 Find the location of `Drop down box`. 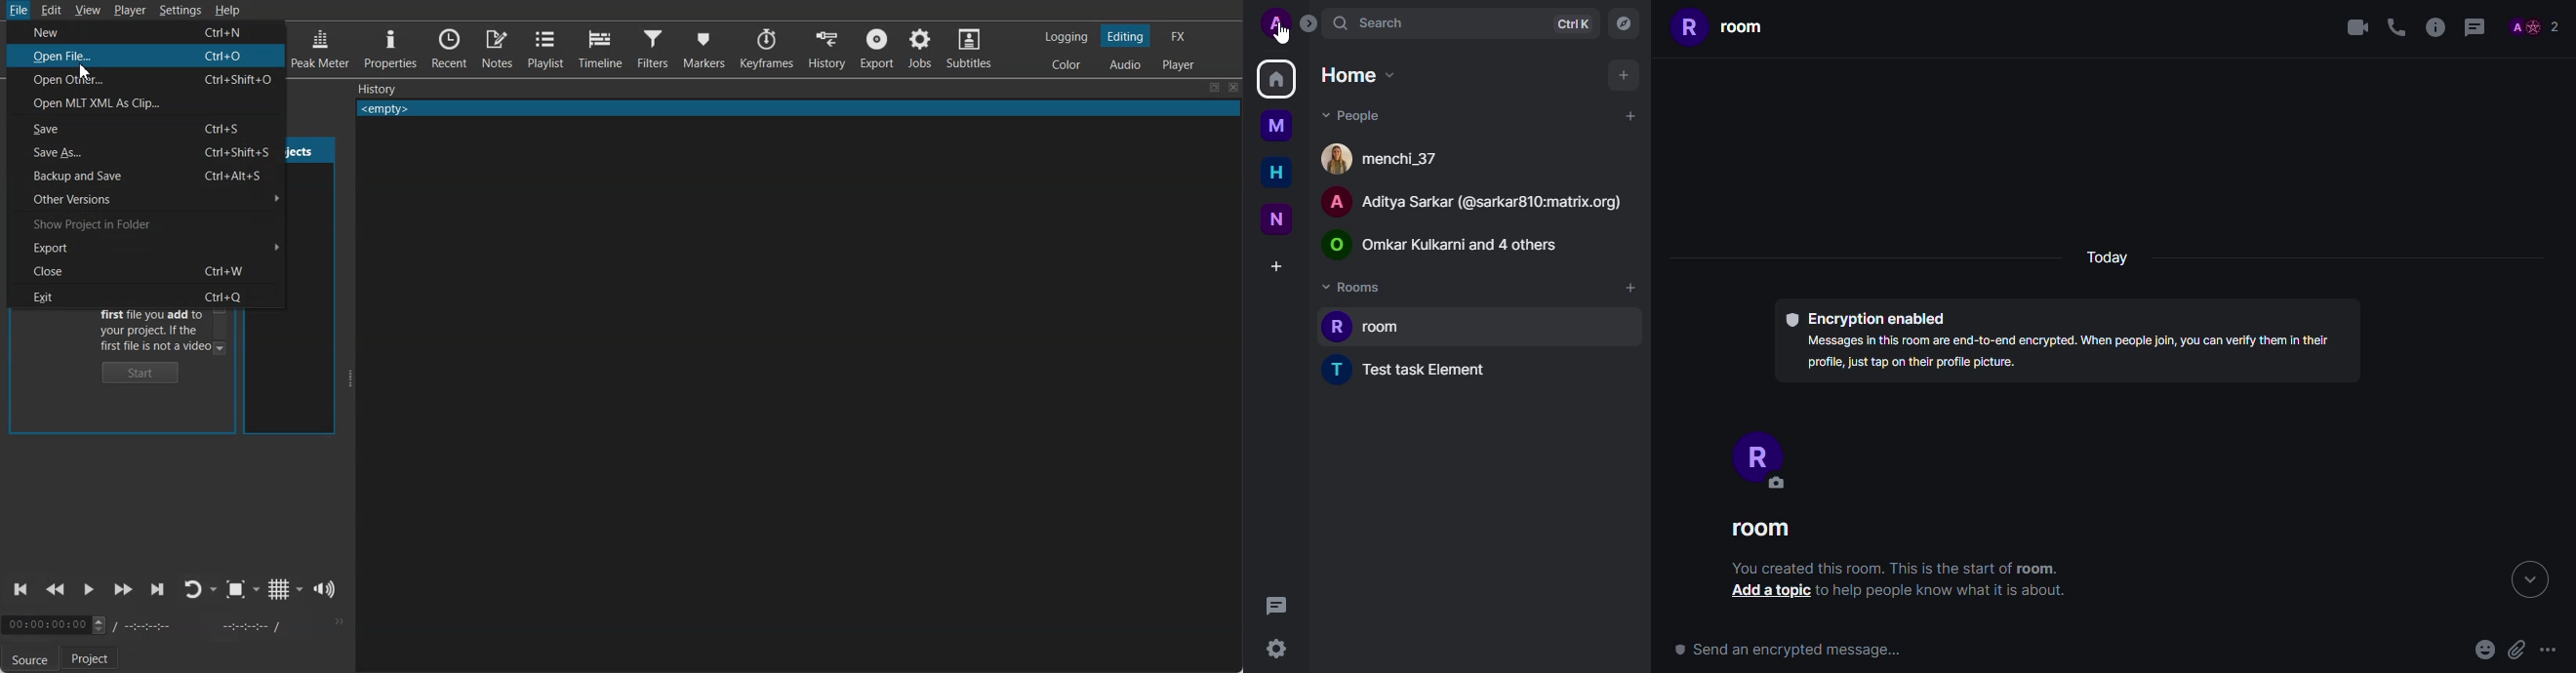

Drop down box is located at coordinates (215, 589).